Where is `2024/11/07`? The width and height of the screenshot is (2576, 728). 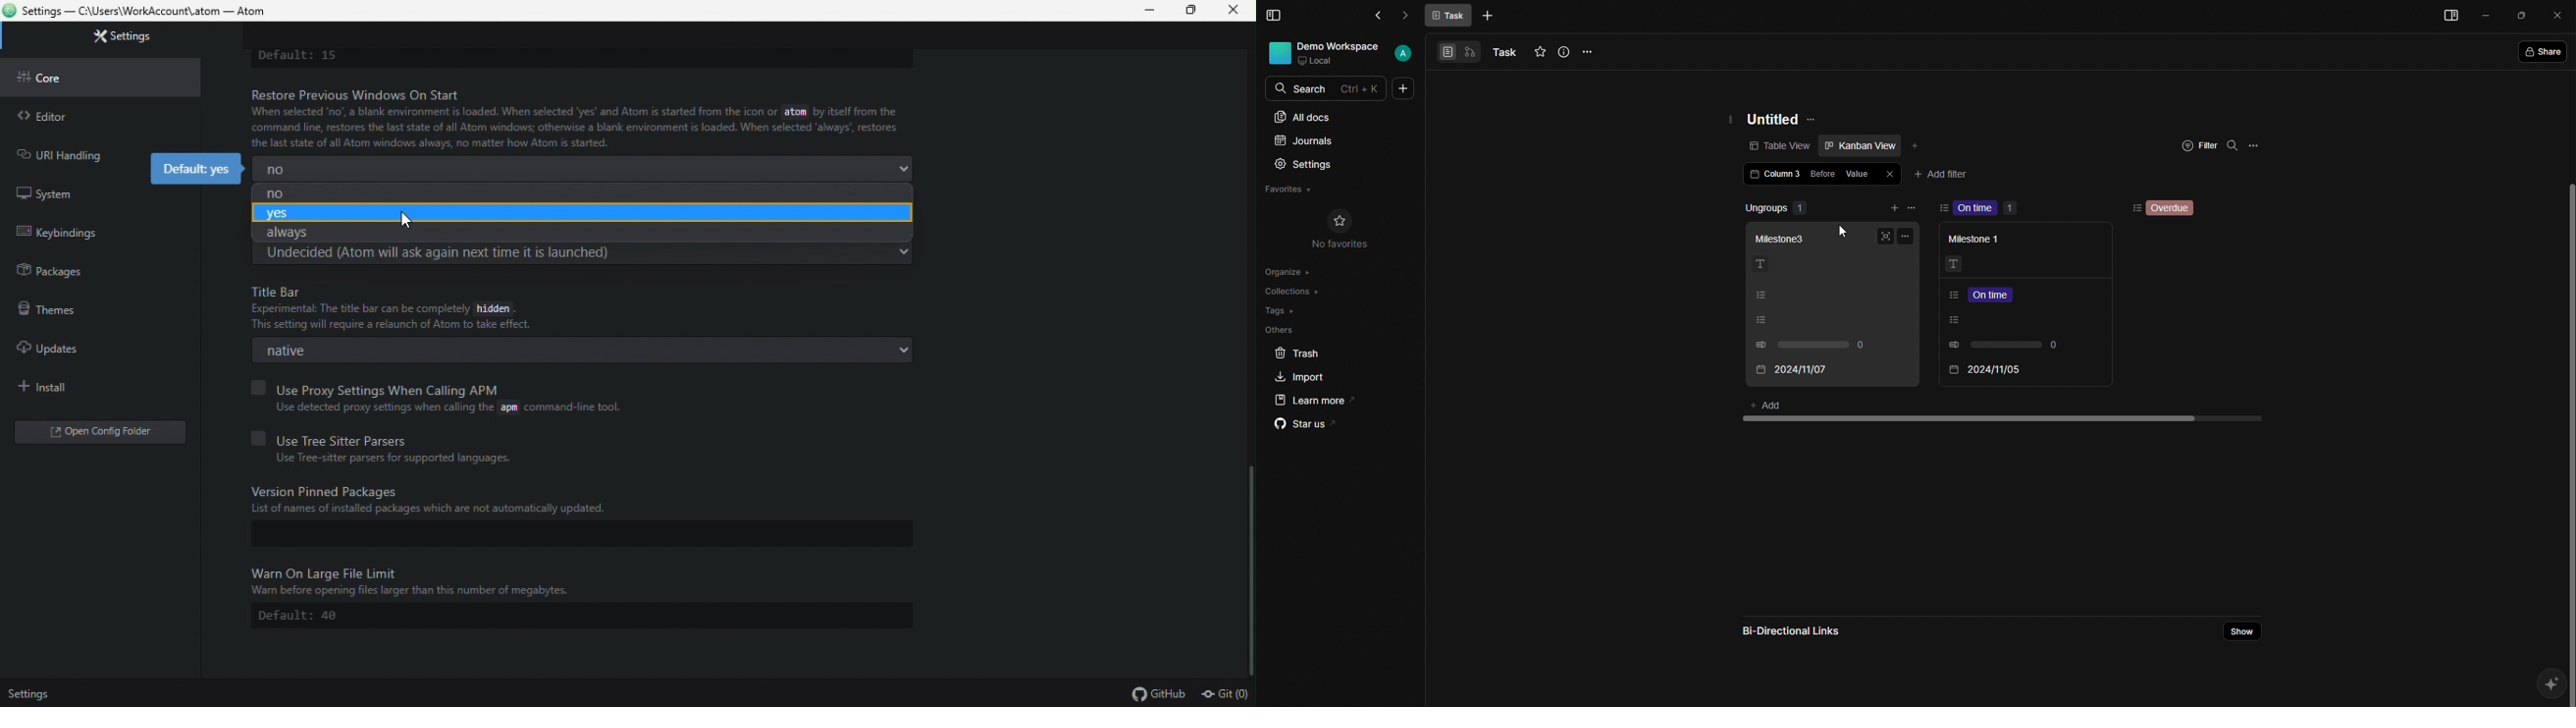
2024/11/07 is located at coordinates (1985, 370).